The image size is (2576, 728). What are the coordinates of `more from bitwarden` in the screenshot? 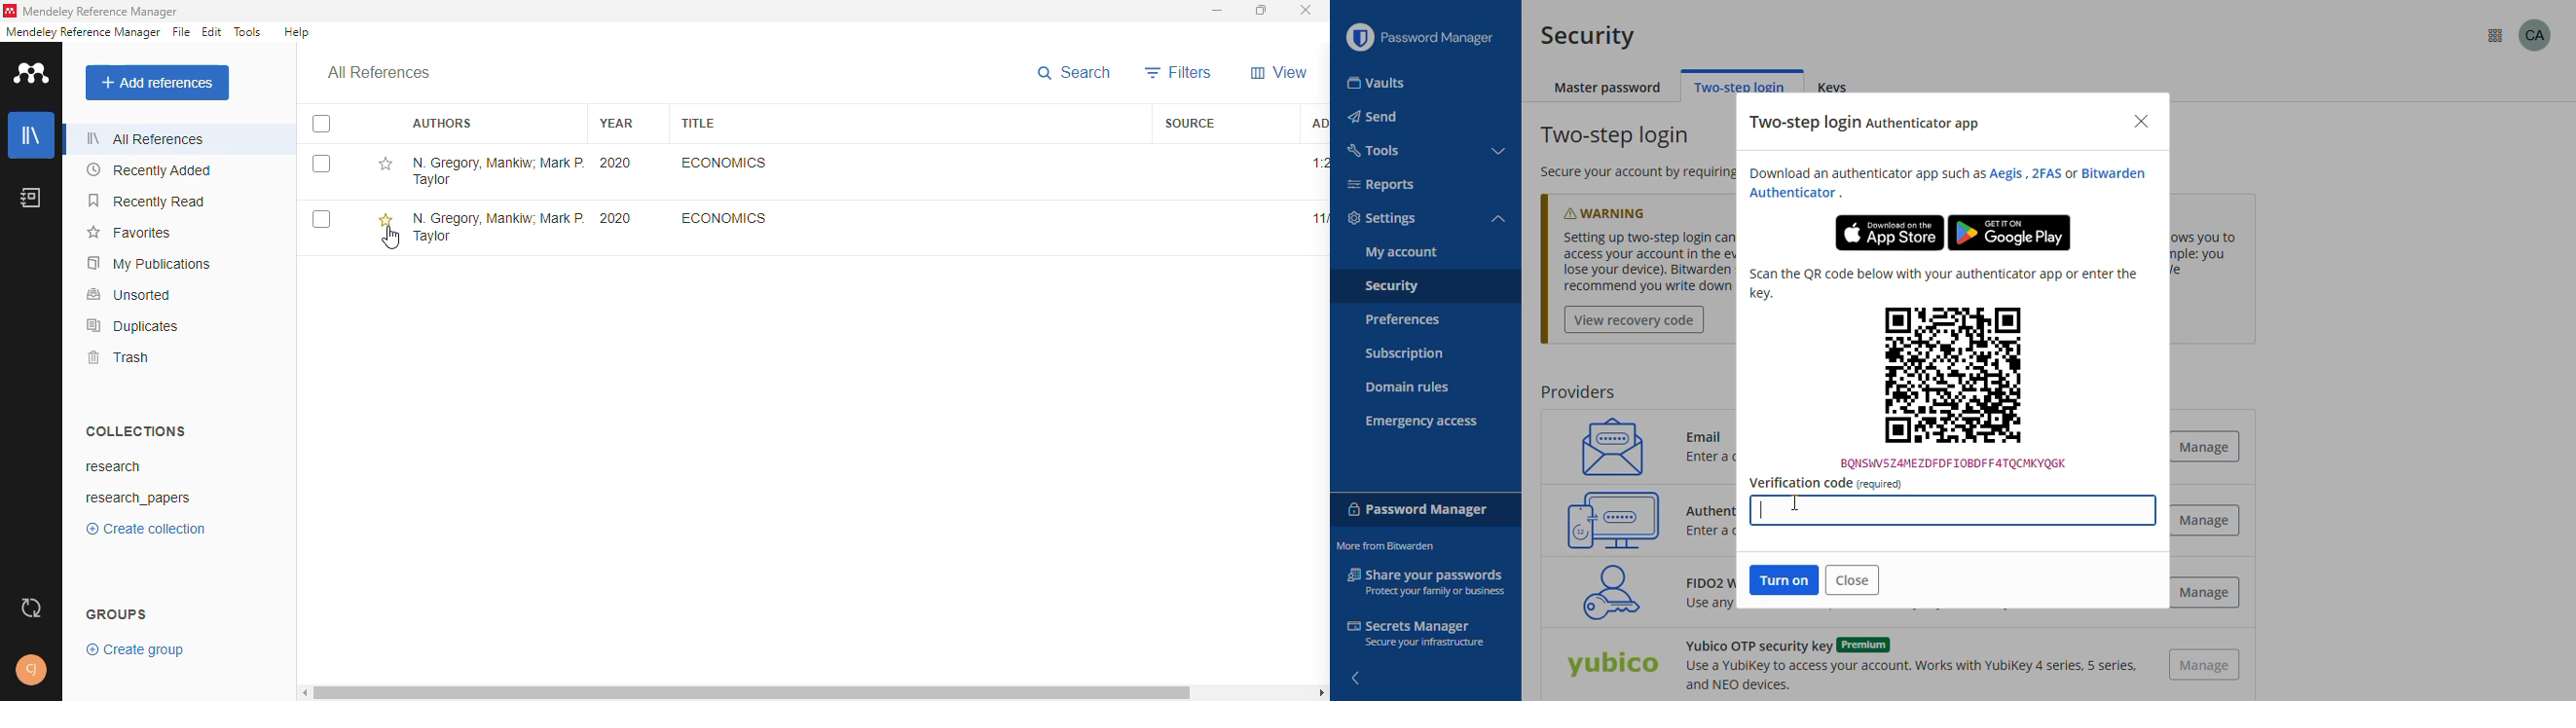 It's located at (1385, 546).